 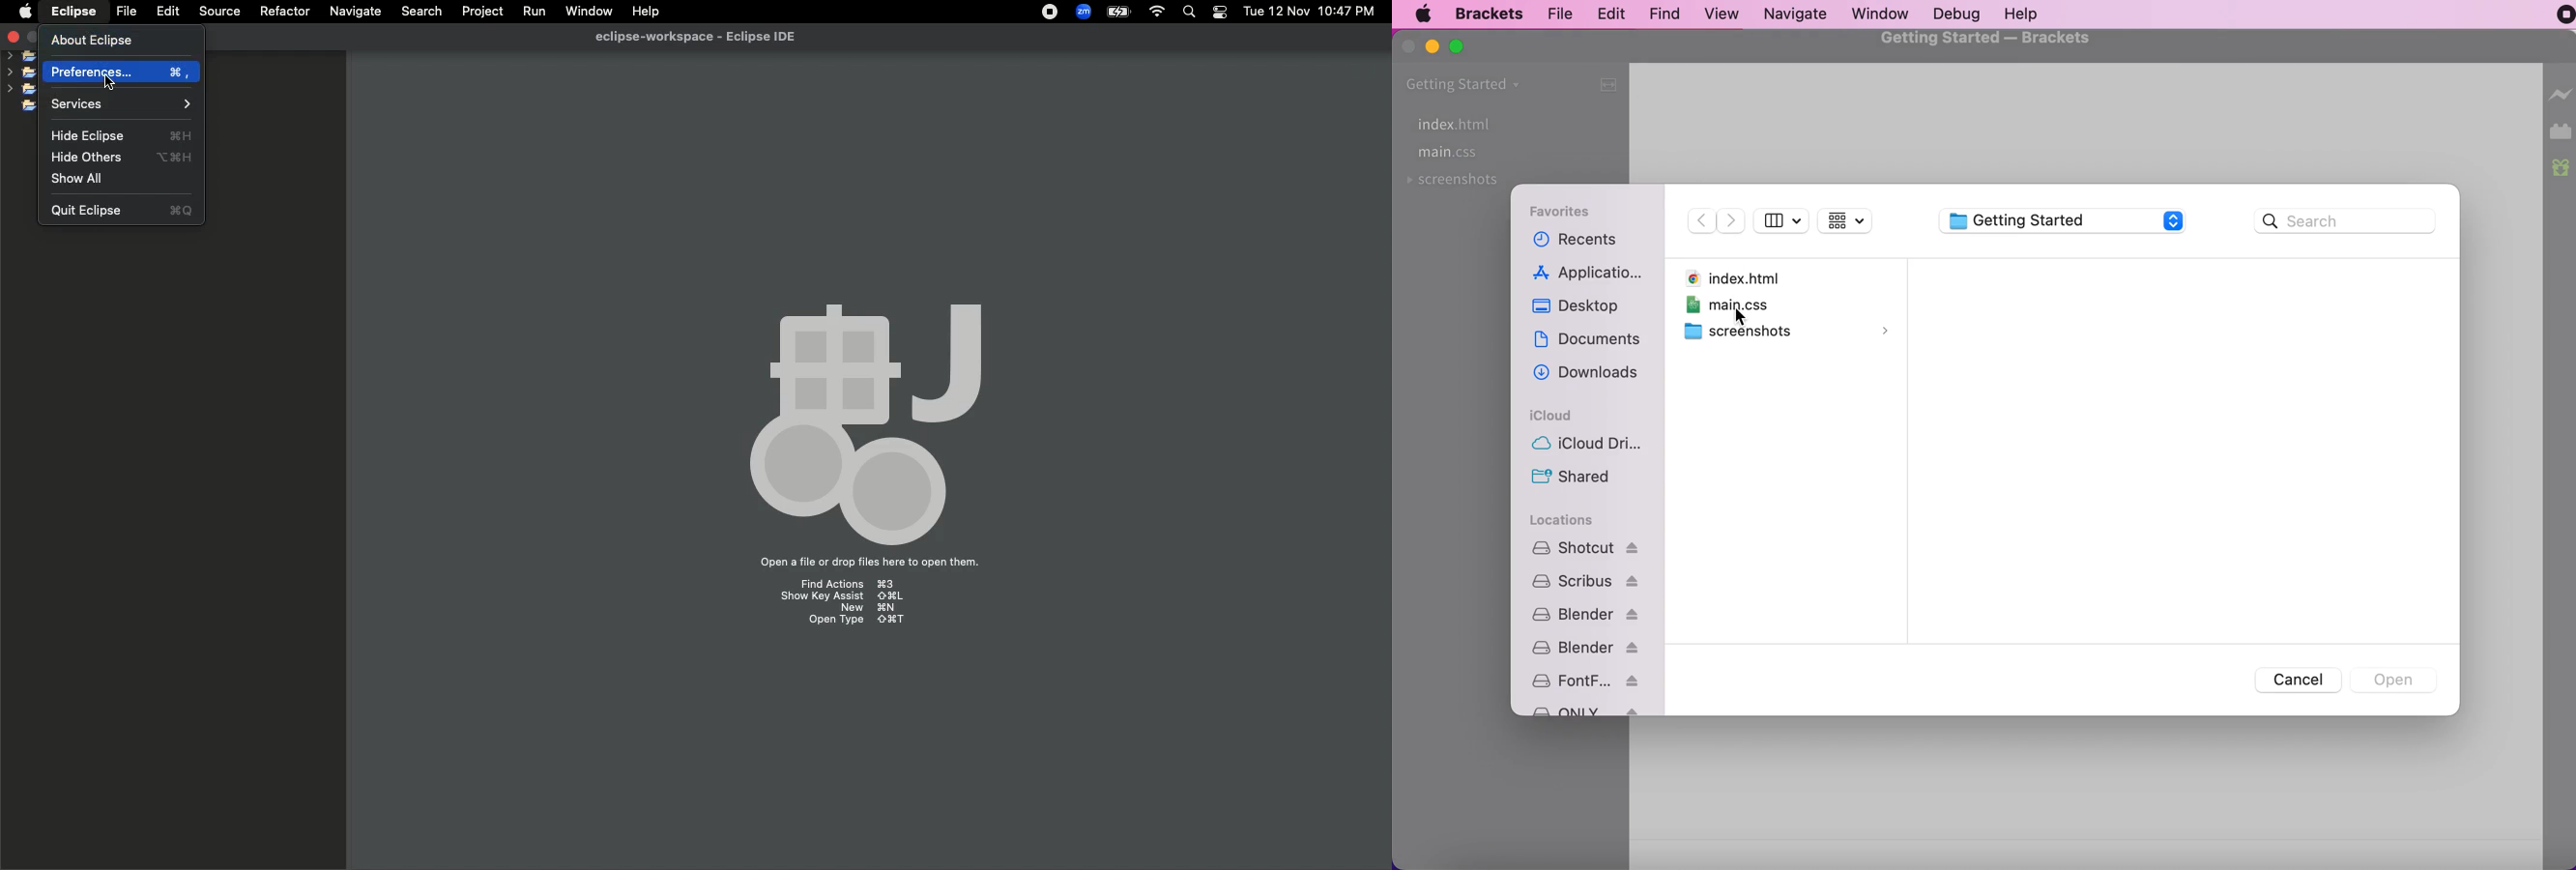 I want to click on Refractor, so click(x=285, y=13).